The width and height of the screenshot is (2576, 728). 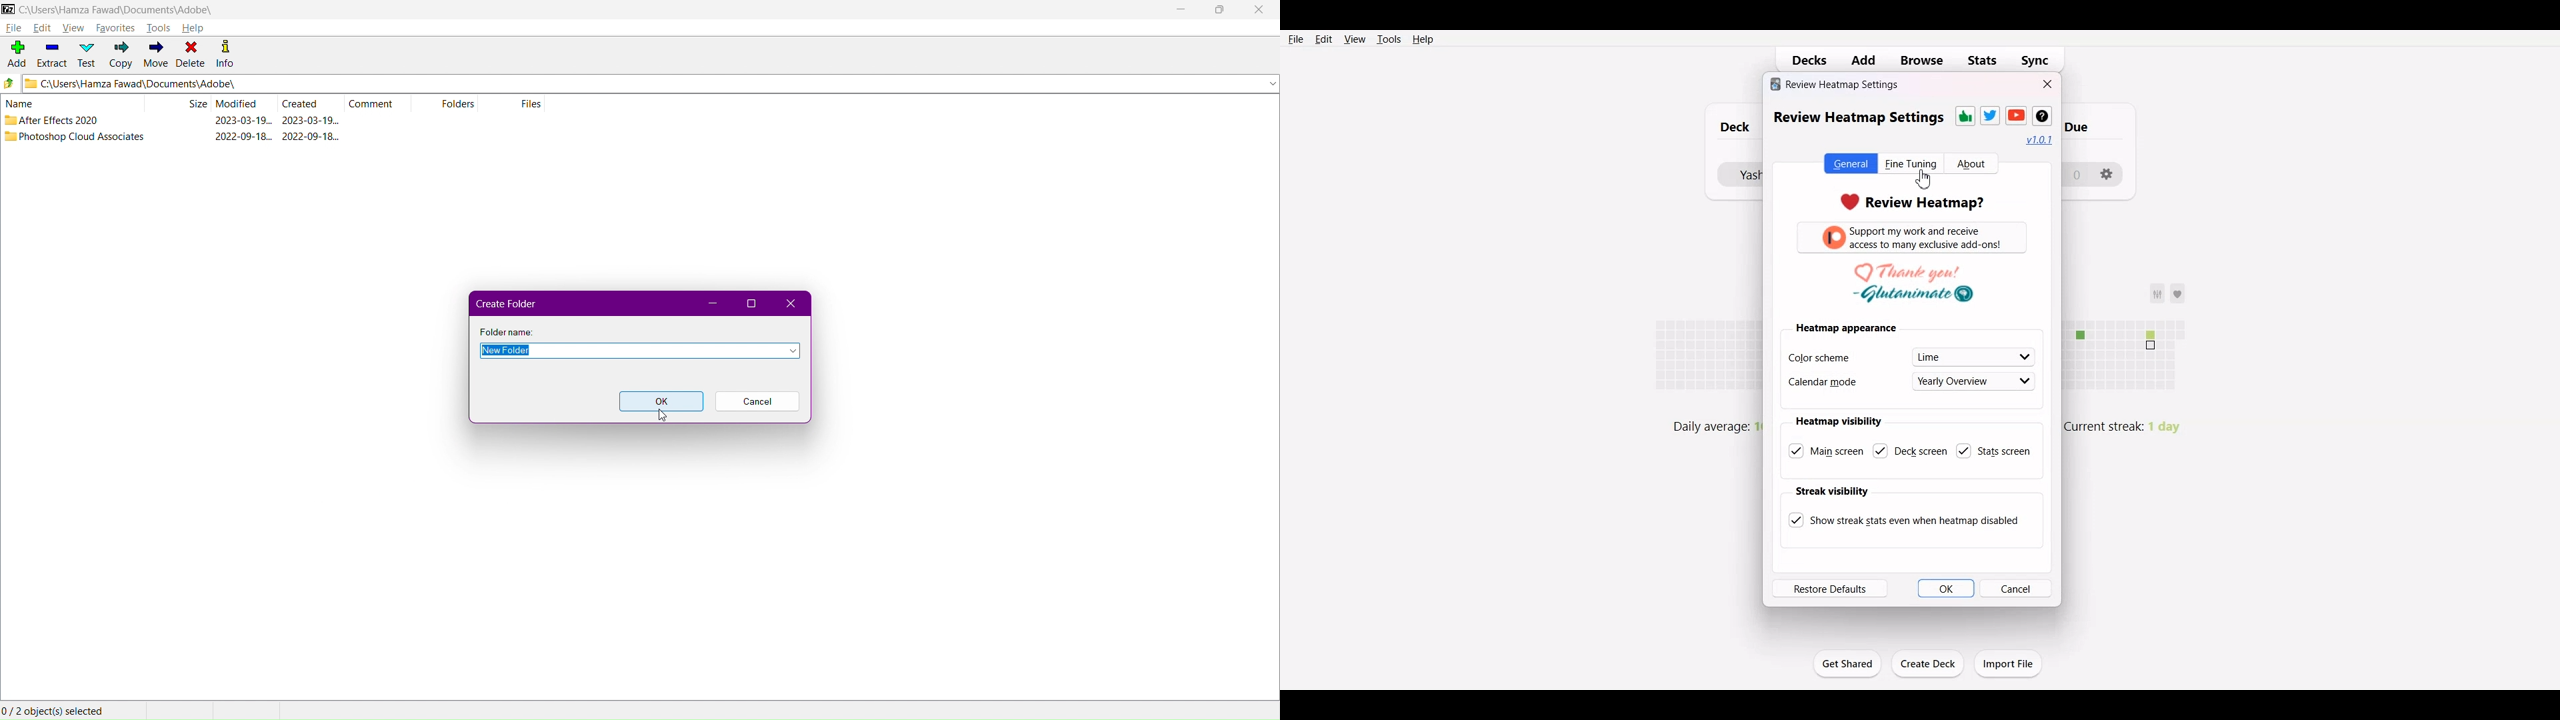 What do you see at coordinates (43, 27) in the screenshot?
I see `Edit` at bounding box center [43, 27].